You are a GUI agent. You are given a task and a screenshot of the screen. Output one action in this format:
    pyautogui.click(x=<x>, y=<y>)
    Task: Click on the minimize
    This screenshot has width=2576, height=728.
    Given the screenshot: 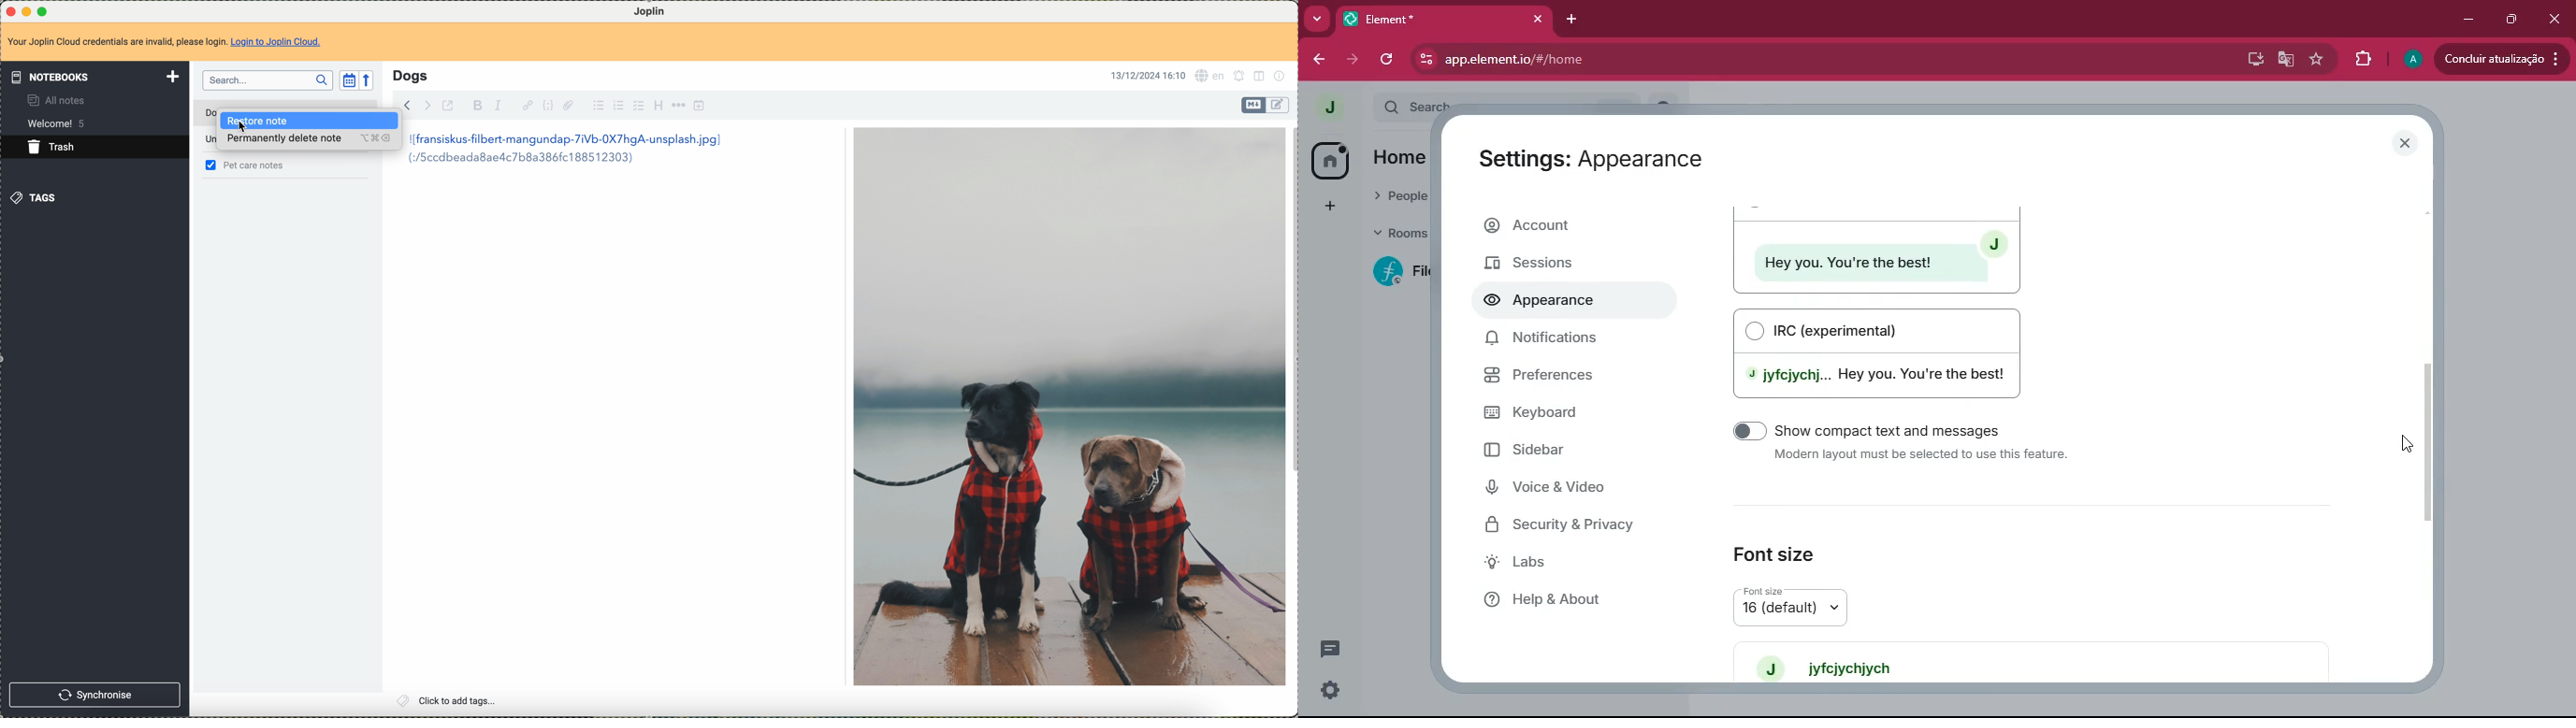 What is the action you would take?
    pyautogui.click(x=2465, y=21)
    